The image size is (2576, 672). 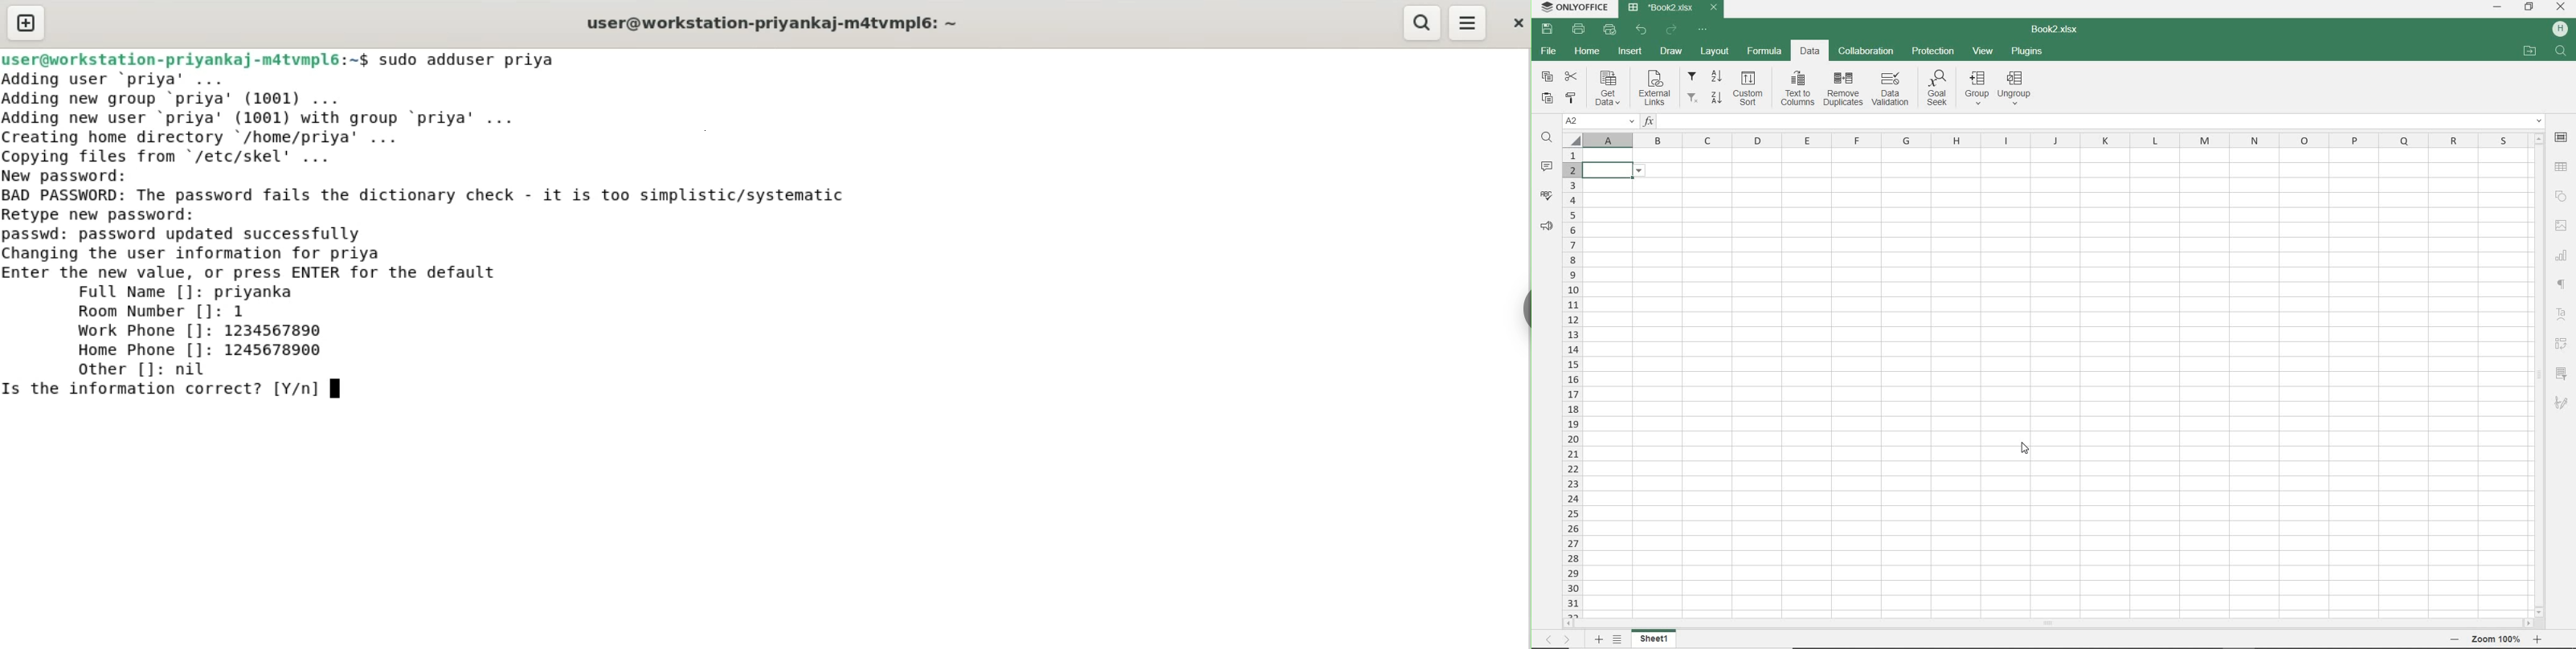 I want to click on get data, so click(x=1611, y=88).